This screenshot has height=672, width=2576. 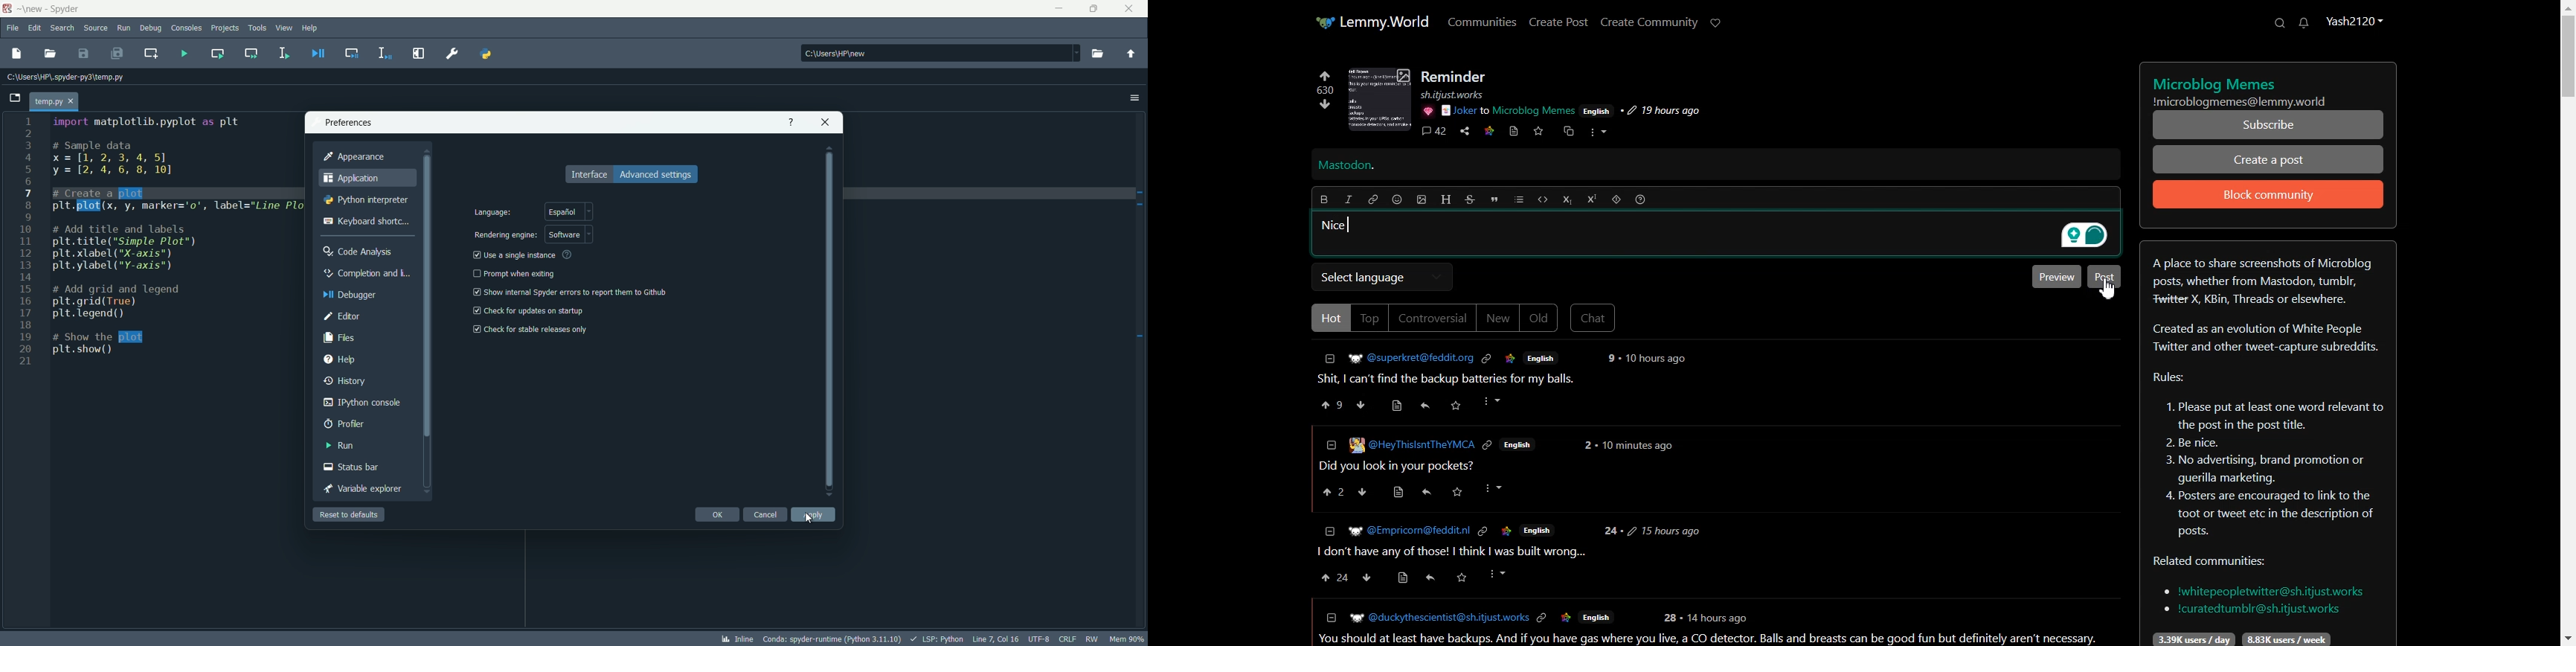 What do you see at coordinates (54, 101) in the screenshot?
I see `temp.py` at bounding box center [54, 101].